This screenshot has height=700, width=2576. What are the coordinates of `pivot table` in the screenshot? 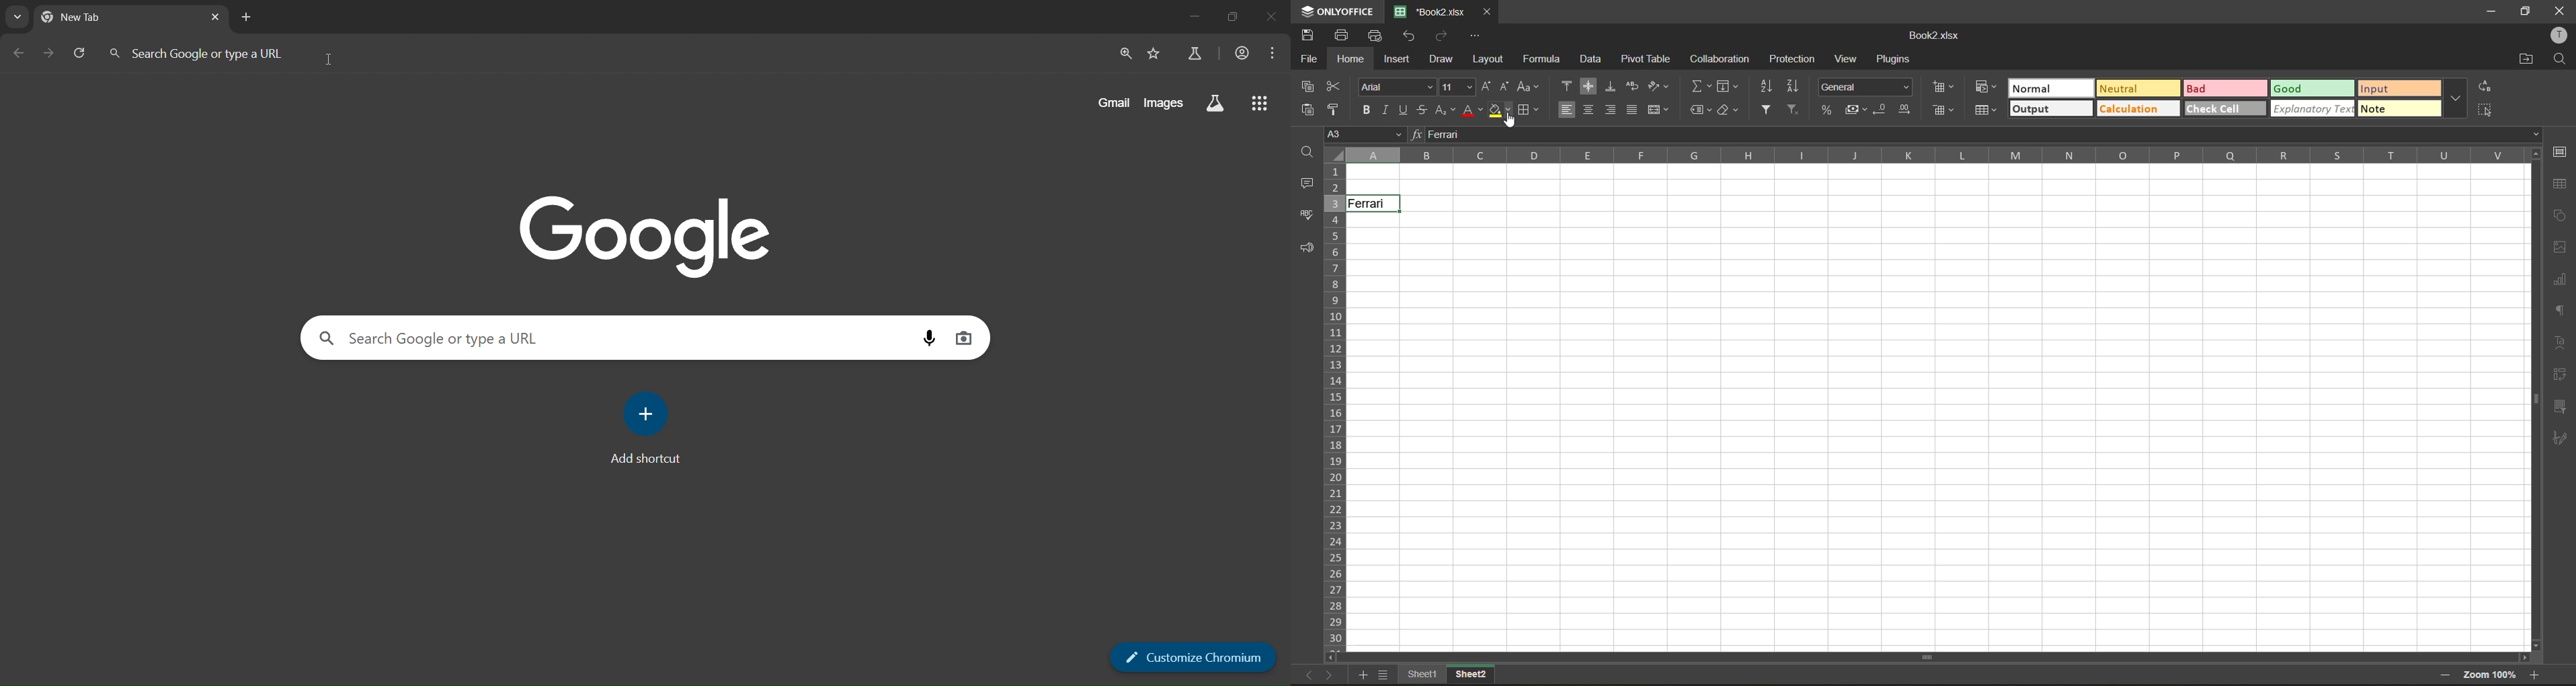 It's located at (2562, 376).